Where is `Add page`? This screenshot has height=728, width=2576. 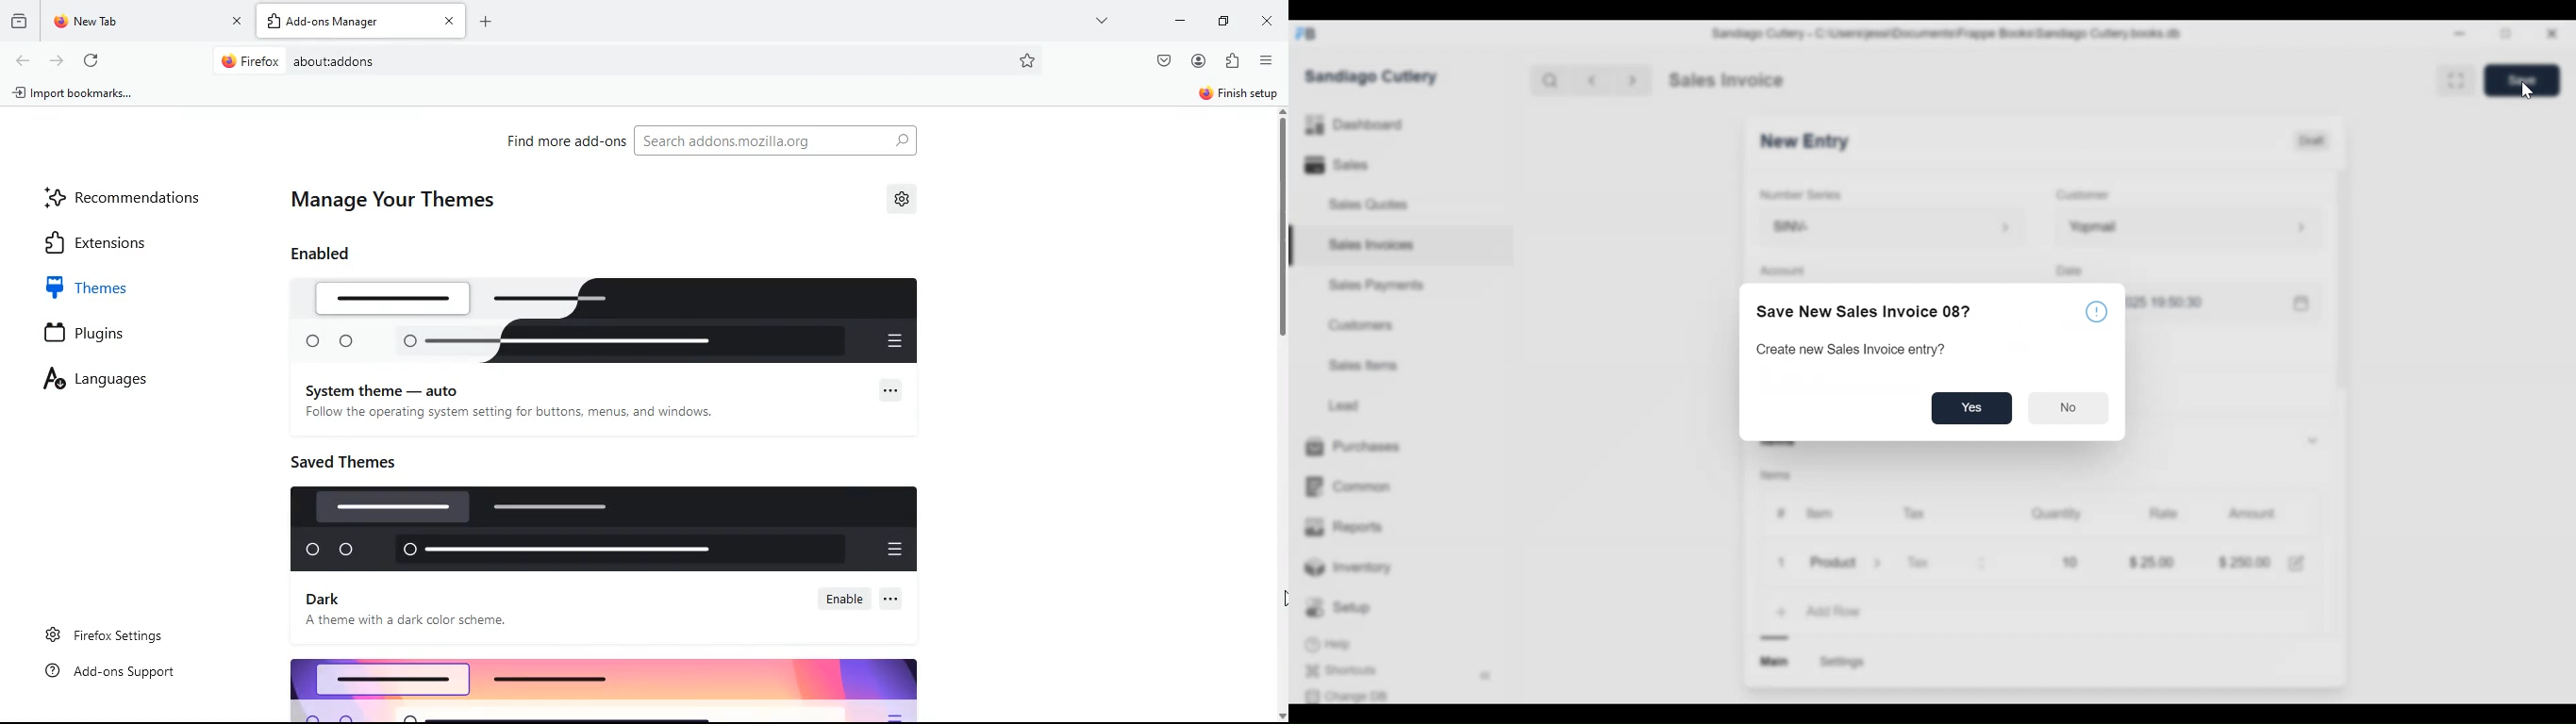
Add page is located at coordinates (485, 22).